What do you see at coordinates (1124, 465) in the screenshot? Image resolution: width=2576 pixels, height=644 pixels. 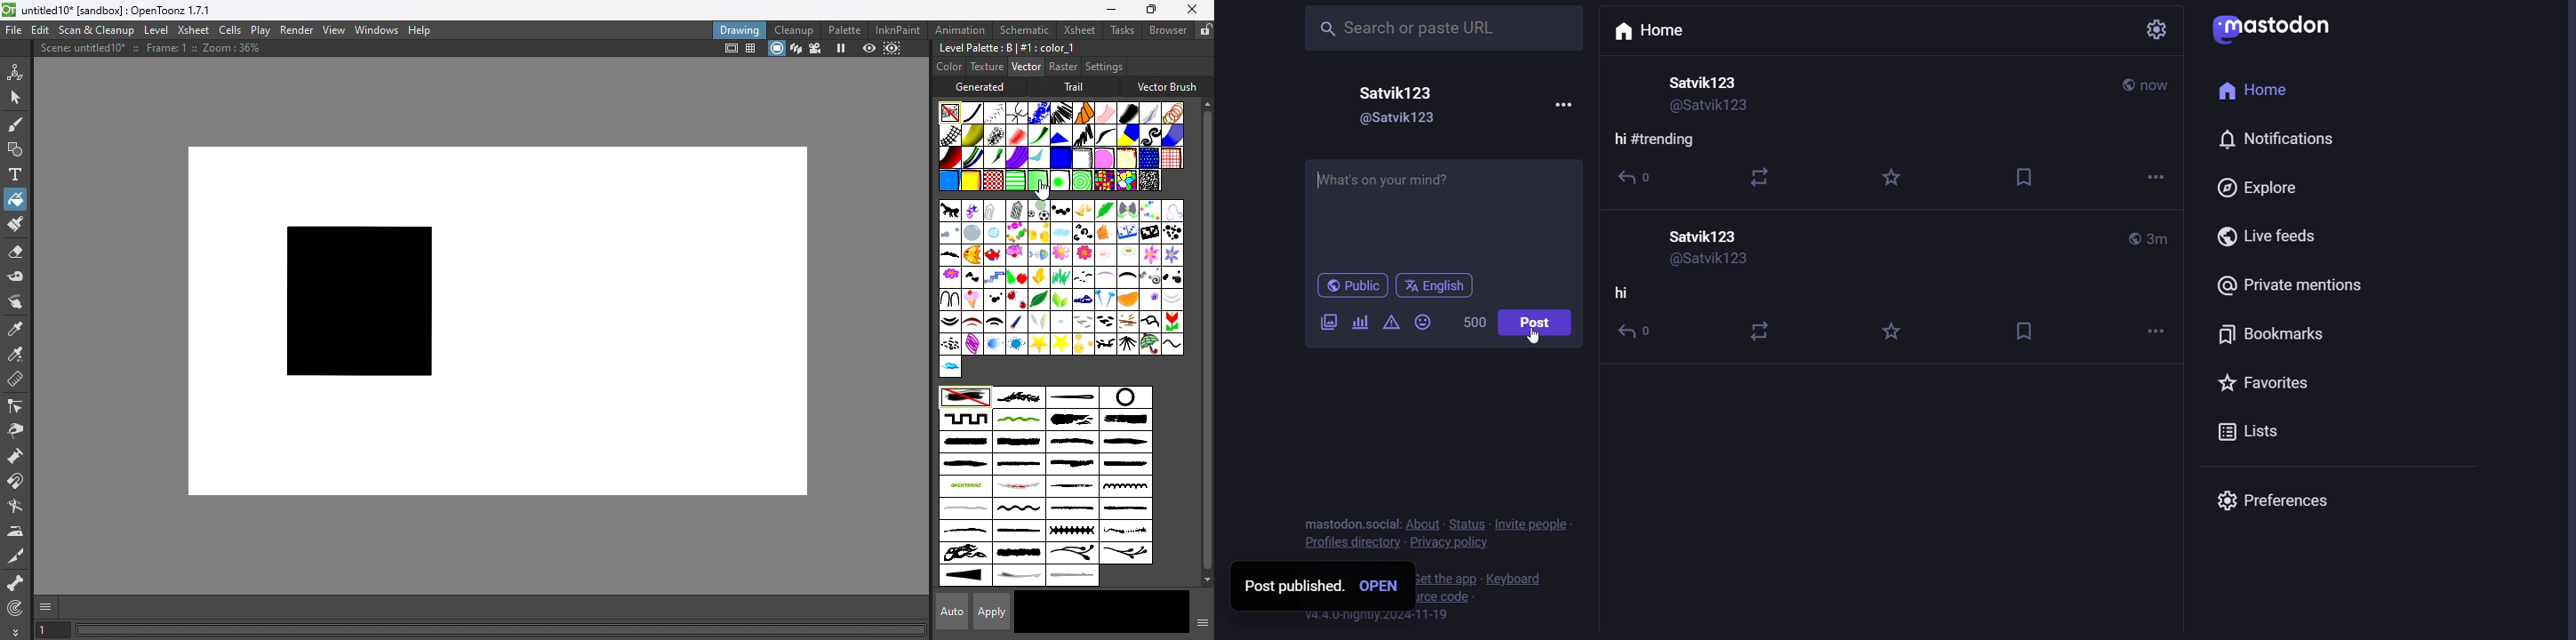 I see `medium_brush4` at bounding box center [1124, 465].